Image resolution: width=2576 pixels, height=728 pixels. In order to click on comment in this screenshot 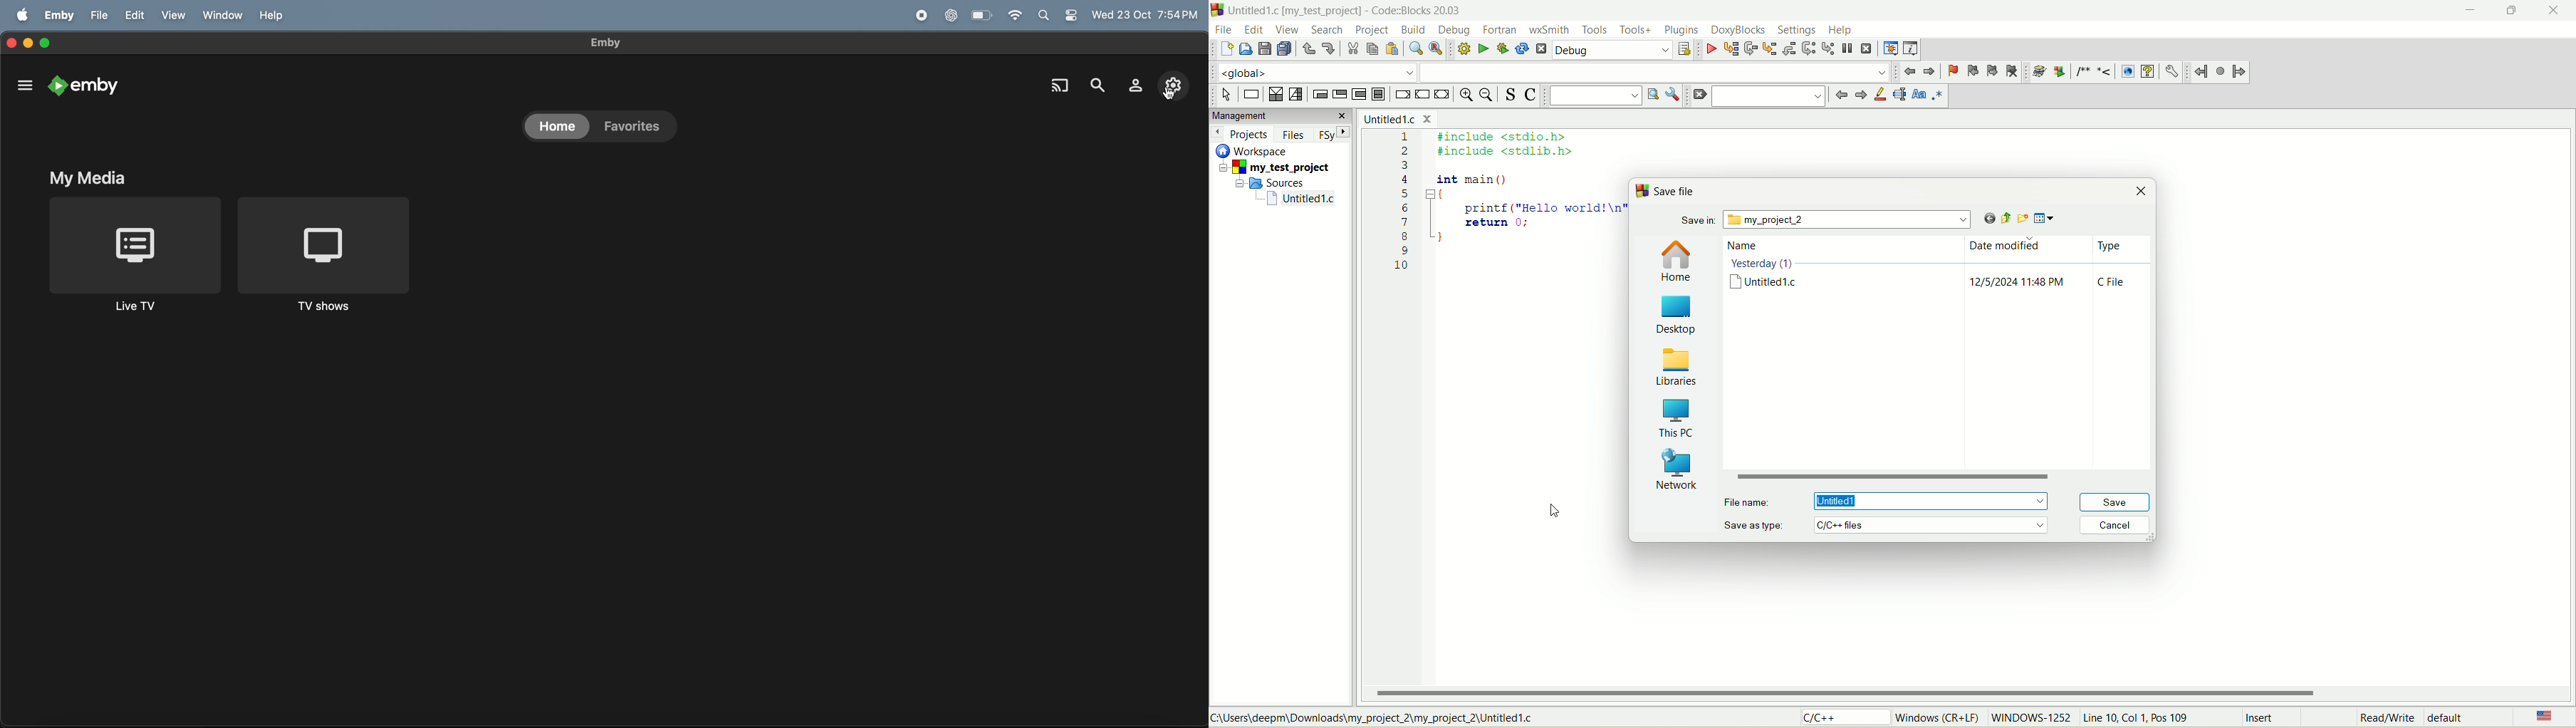, I will do `click(2092, 72)`.